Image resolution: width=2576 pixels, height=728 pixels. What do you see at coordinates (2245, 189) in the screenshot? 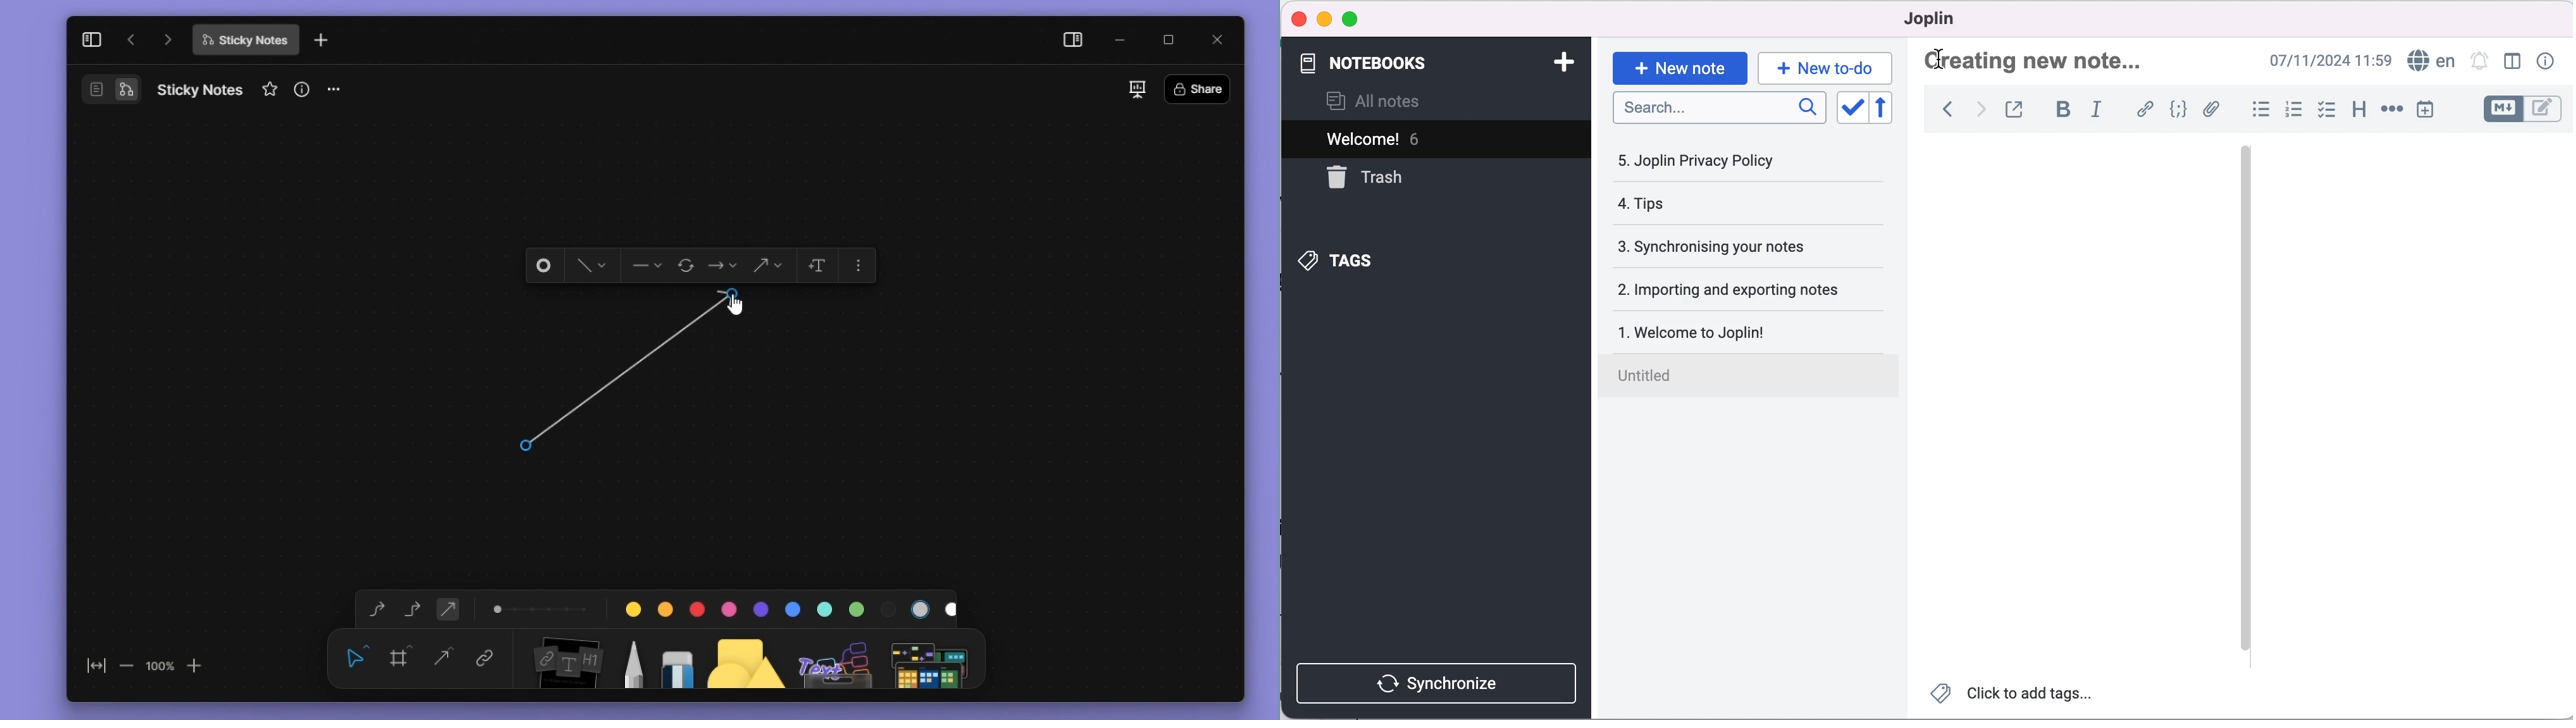
I see `vertical slider` at bounding box center [2245, 189].